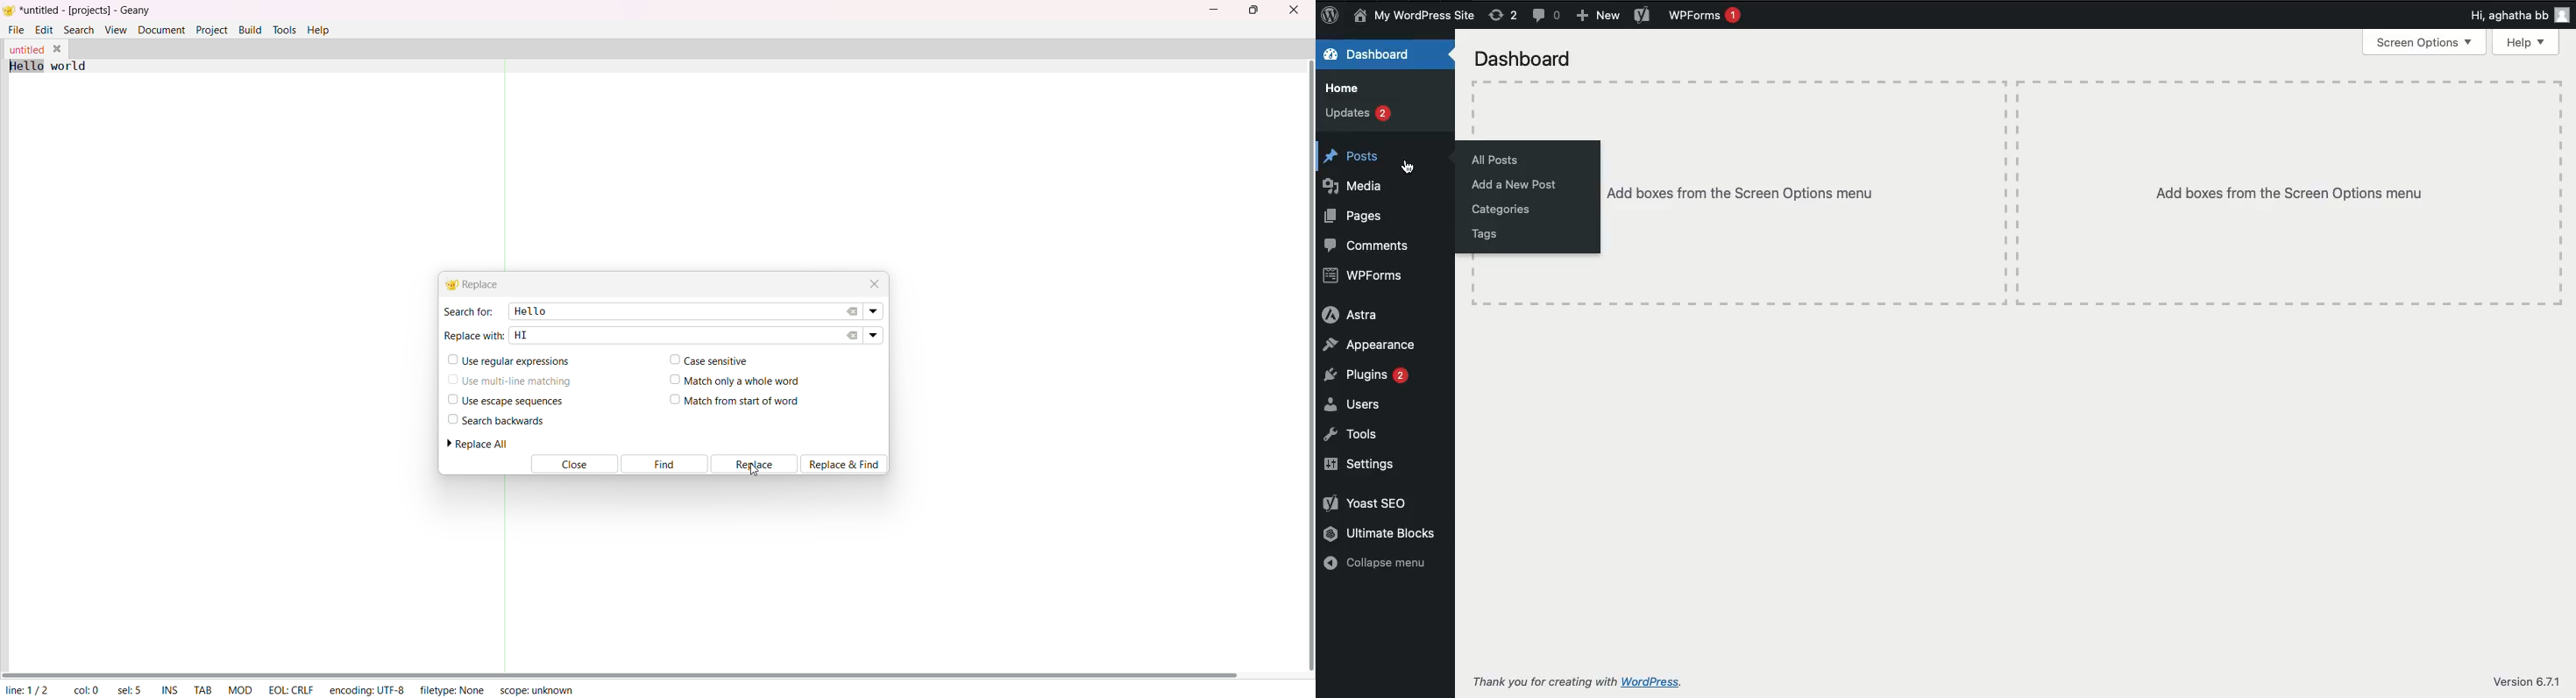  What do you see at coordinates (1380, 532) in the screenshot?
I see `Ultimate blocks` at bounding box center [1380, 532].